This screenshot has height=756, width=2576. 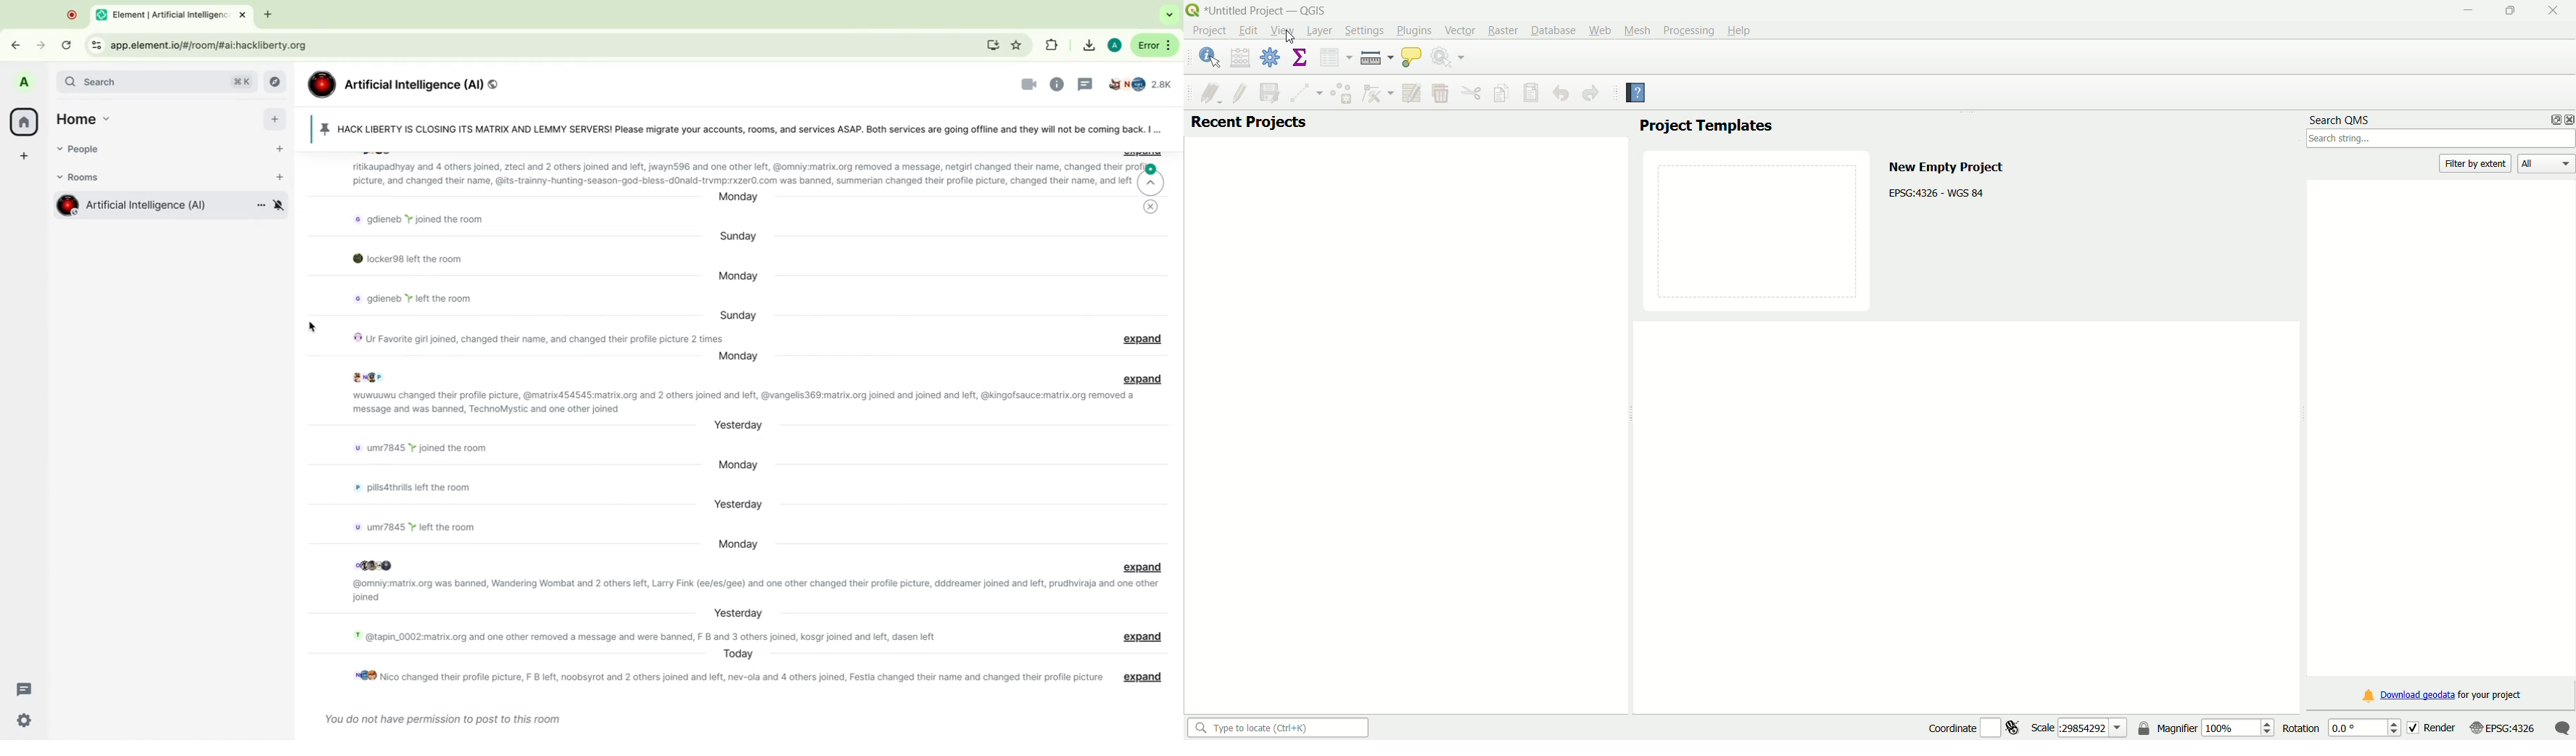 I want to click on message, so click(x=644, y=637).